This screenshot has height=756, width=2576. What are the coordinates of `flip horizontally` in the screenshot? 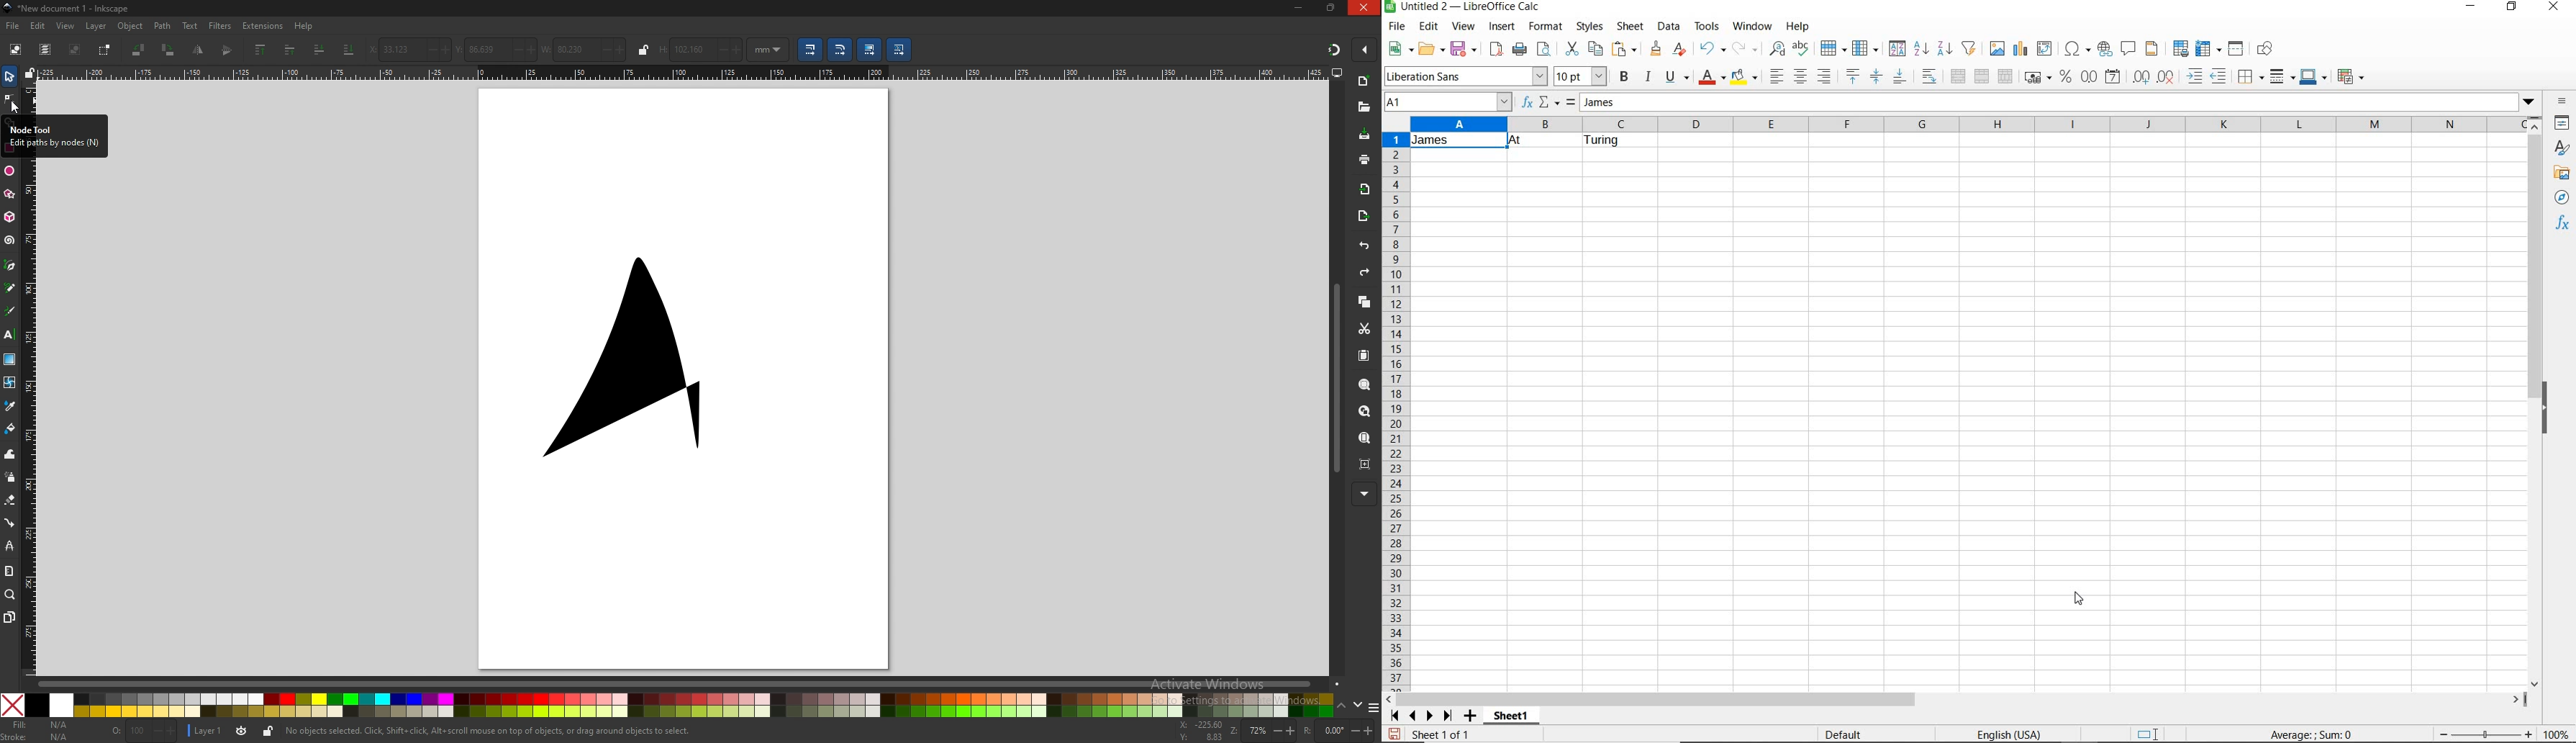 It's located at (229, 49).